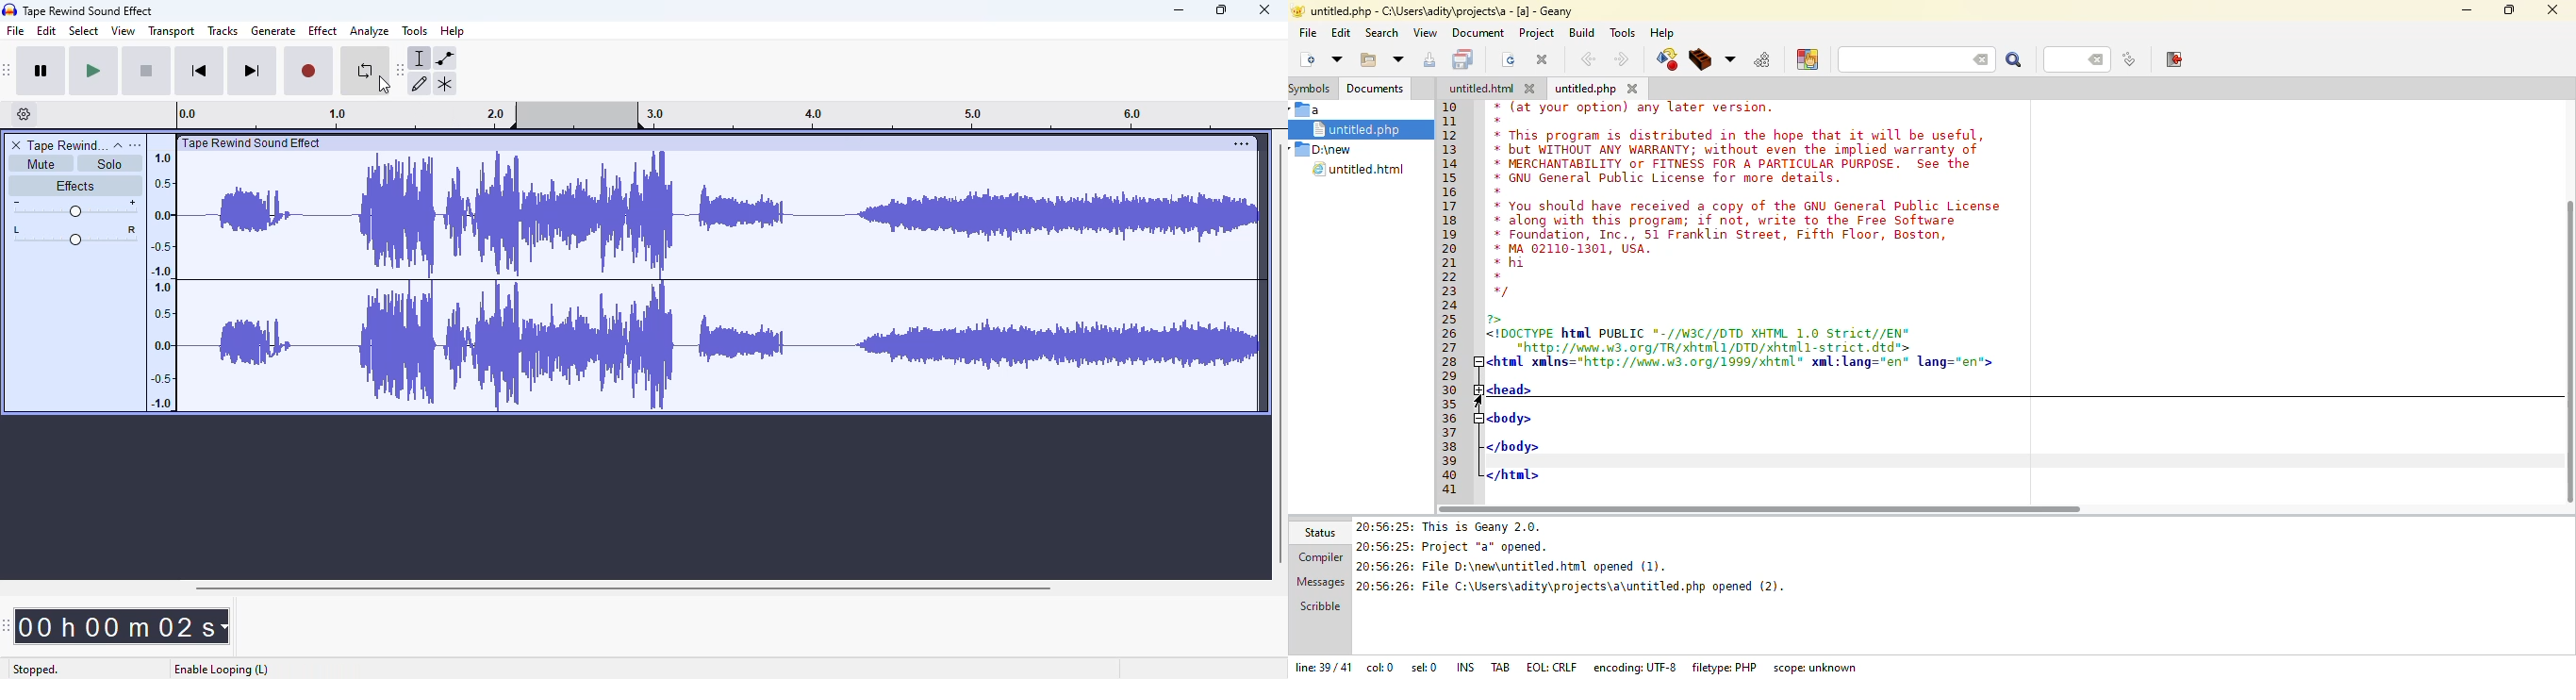 The image size is (2576, 700). Describe the element at coordinates (1807, 60) in the screenshot. I see `choose color` at that location.